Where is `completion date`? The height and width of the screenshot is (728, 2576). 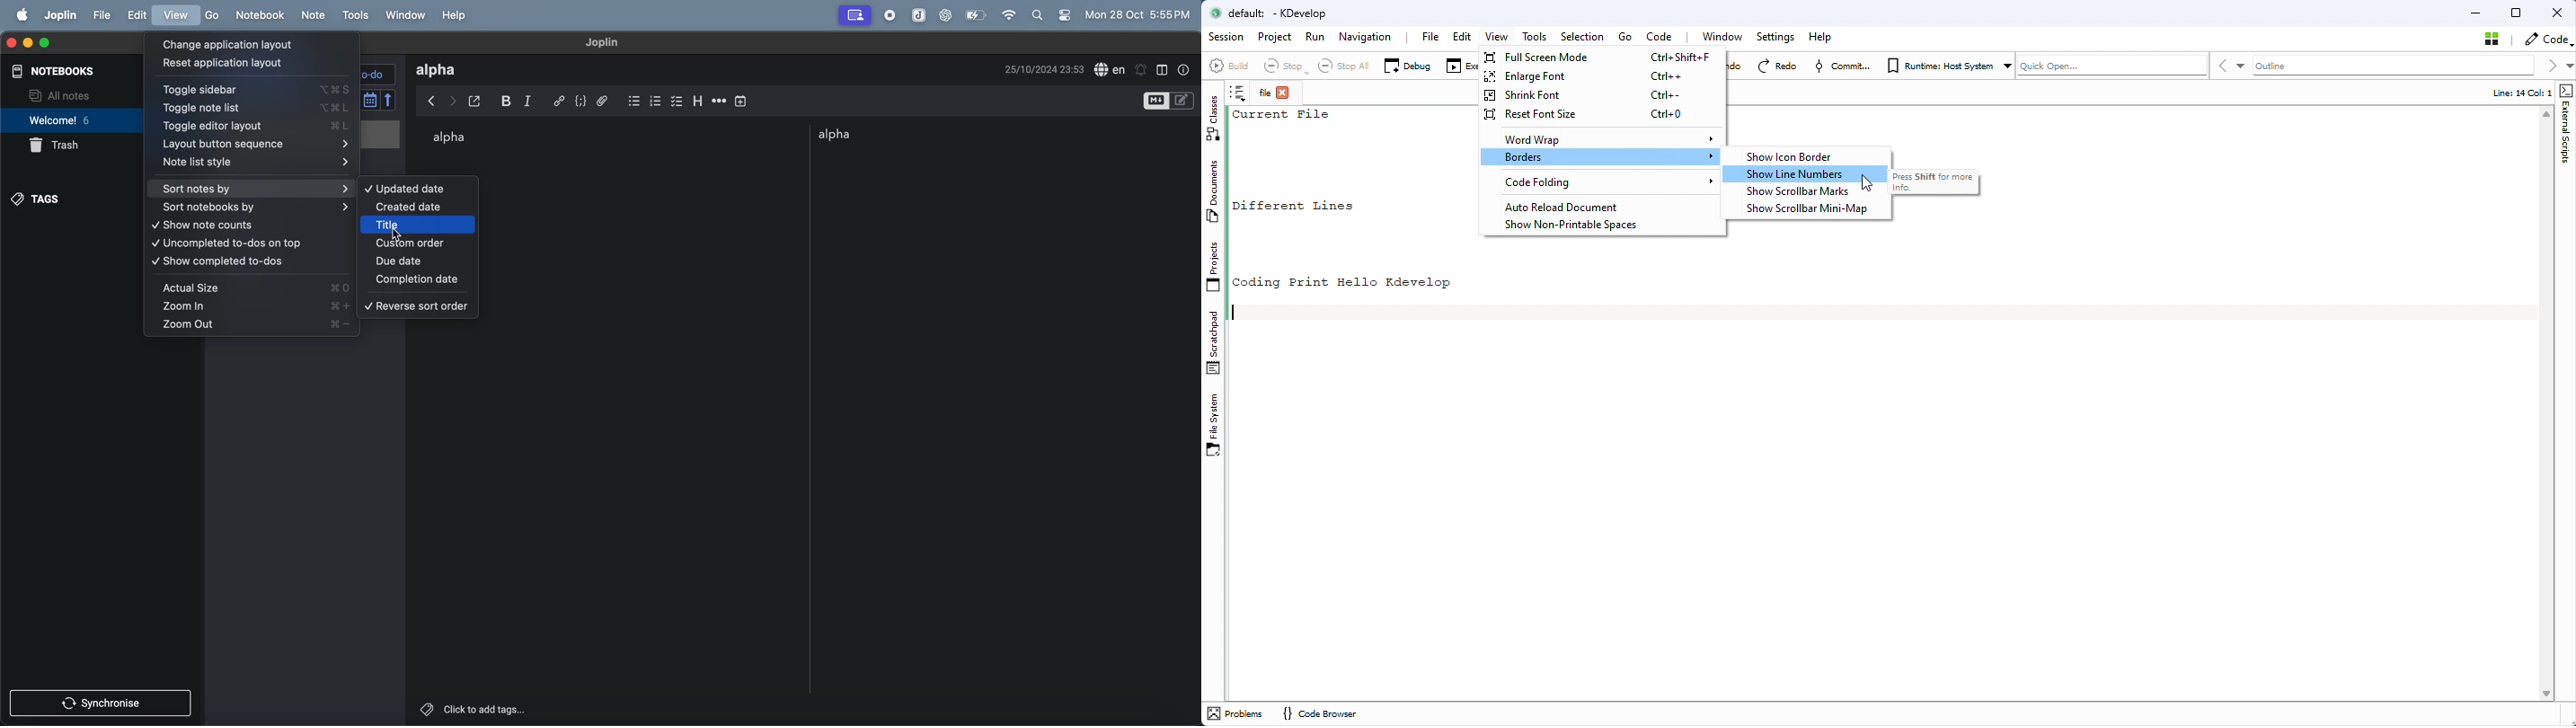 completion date is located at coordinates (418, 279).